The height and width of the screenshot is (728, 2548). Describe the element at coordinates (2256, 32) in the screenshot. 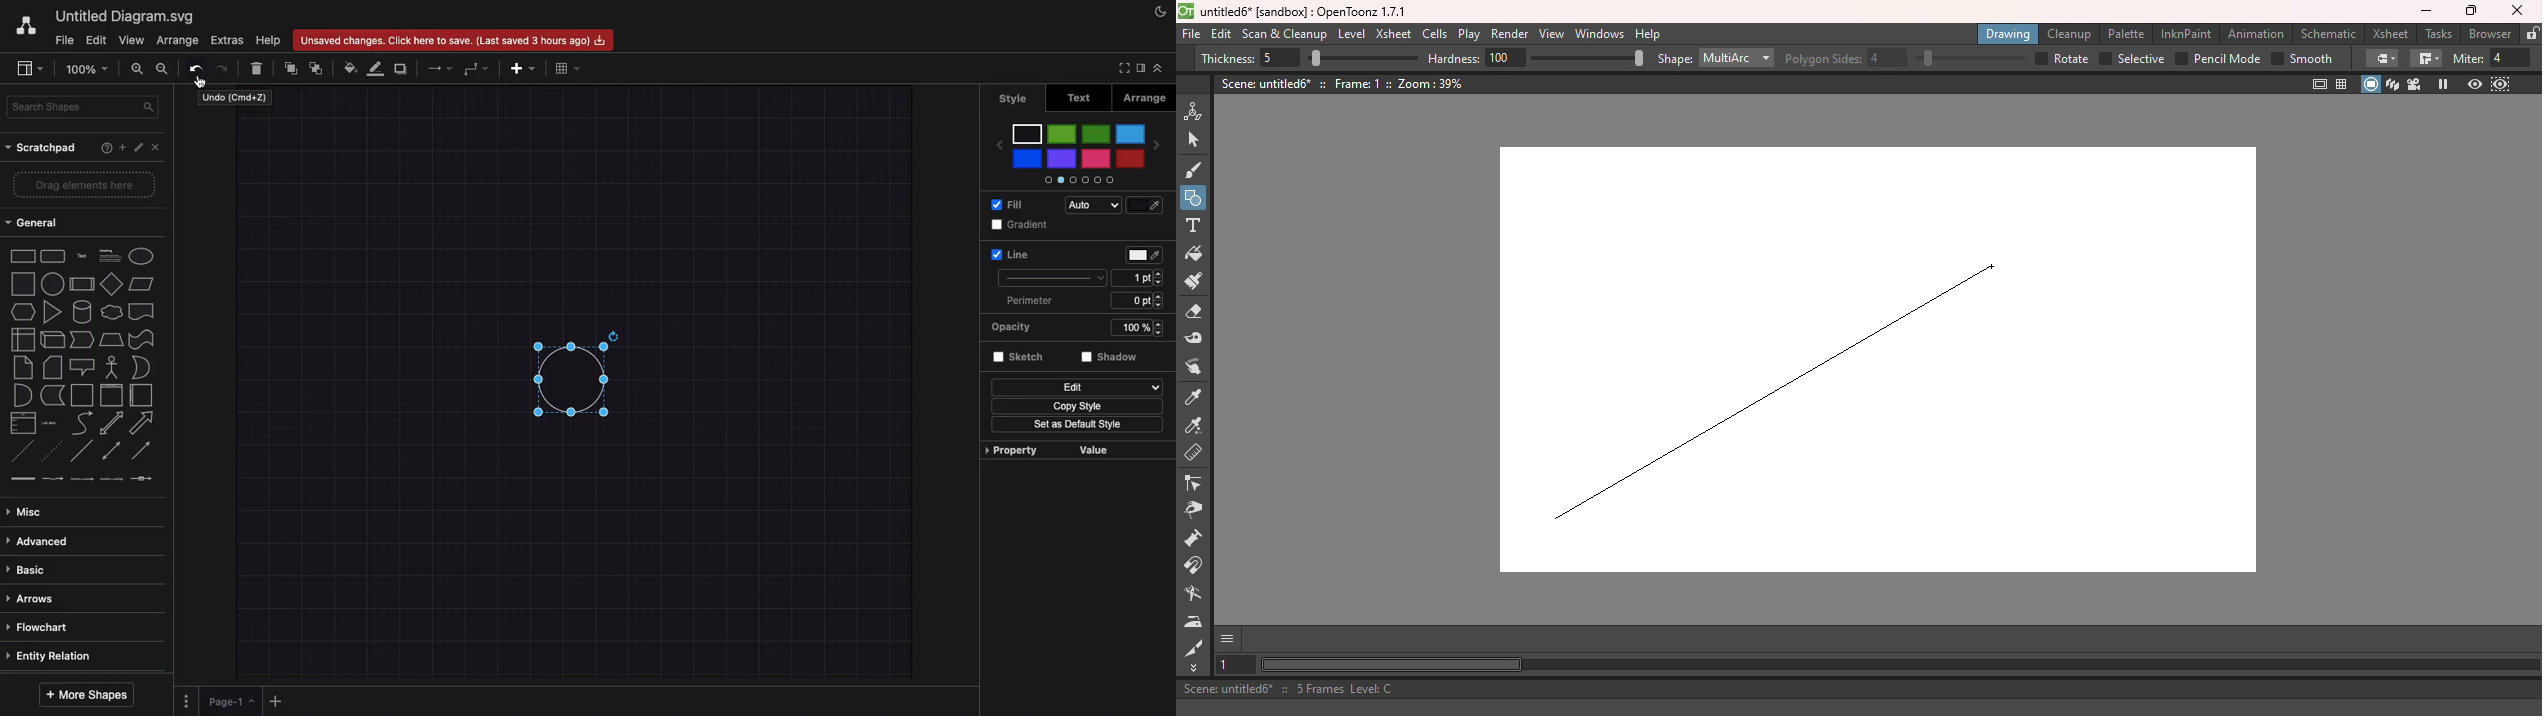

I see `Animation` at that location.